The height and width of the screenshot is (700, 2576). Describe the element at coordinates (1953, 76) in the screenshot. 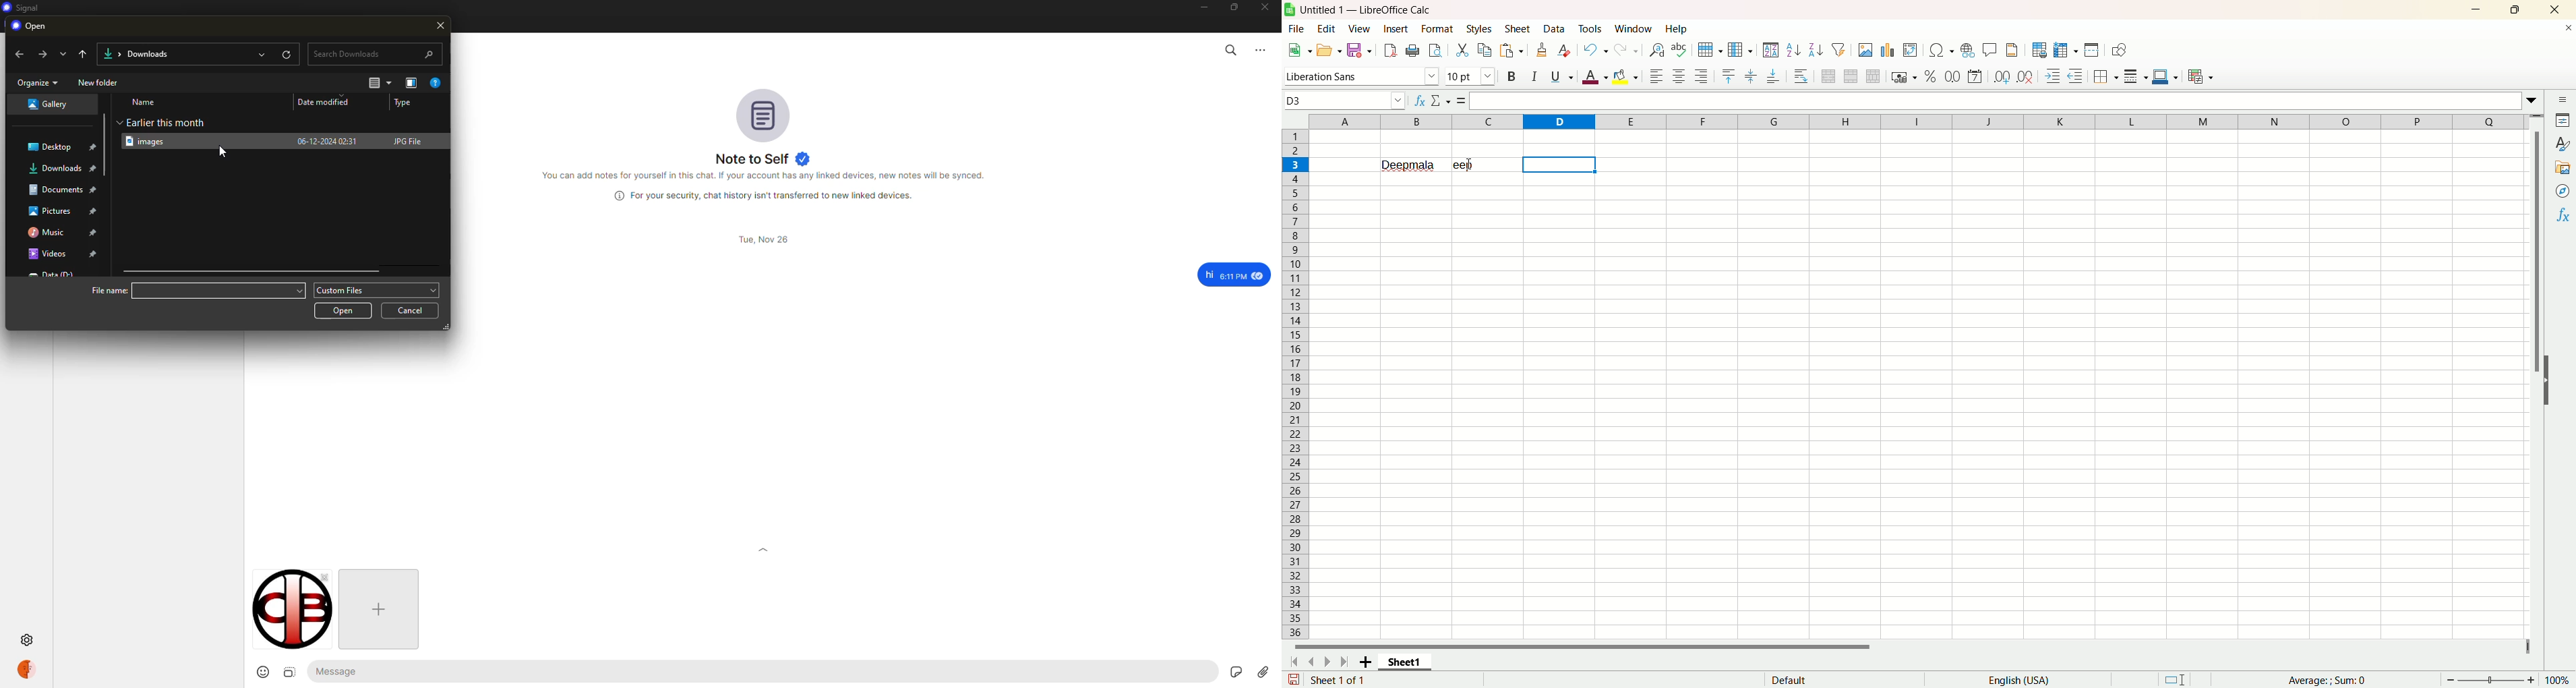

I see `Format as number` at that location.